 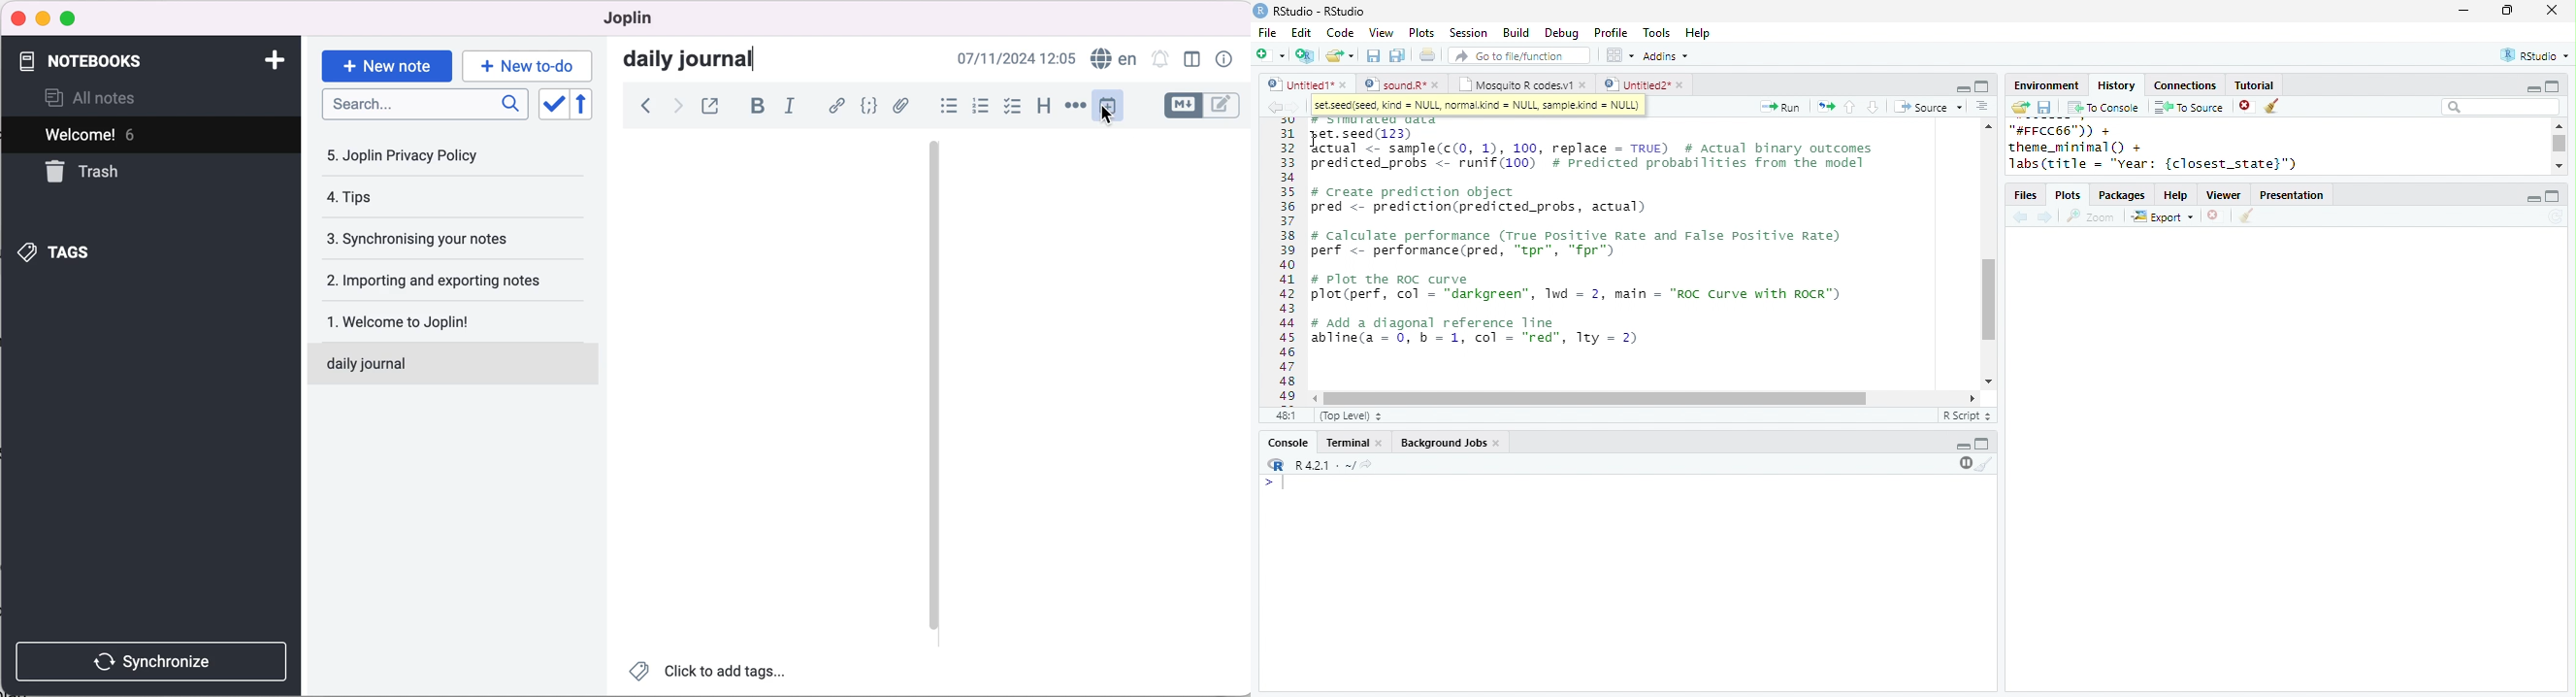 I want to click on refresh, so click(x=2556, y=216).